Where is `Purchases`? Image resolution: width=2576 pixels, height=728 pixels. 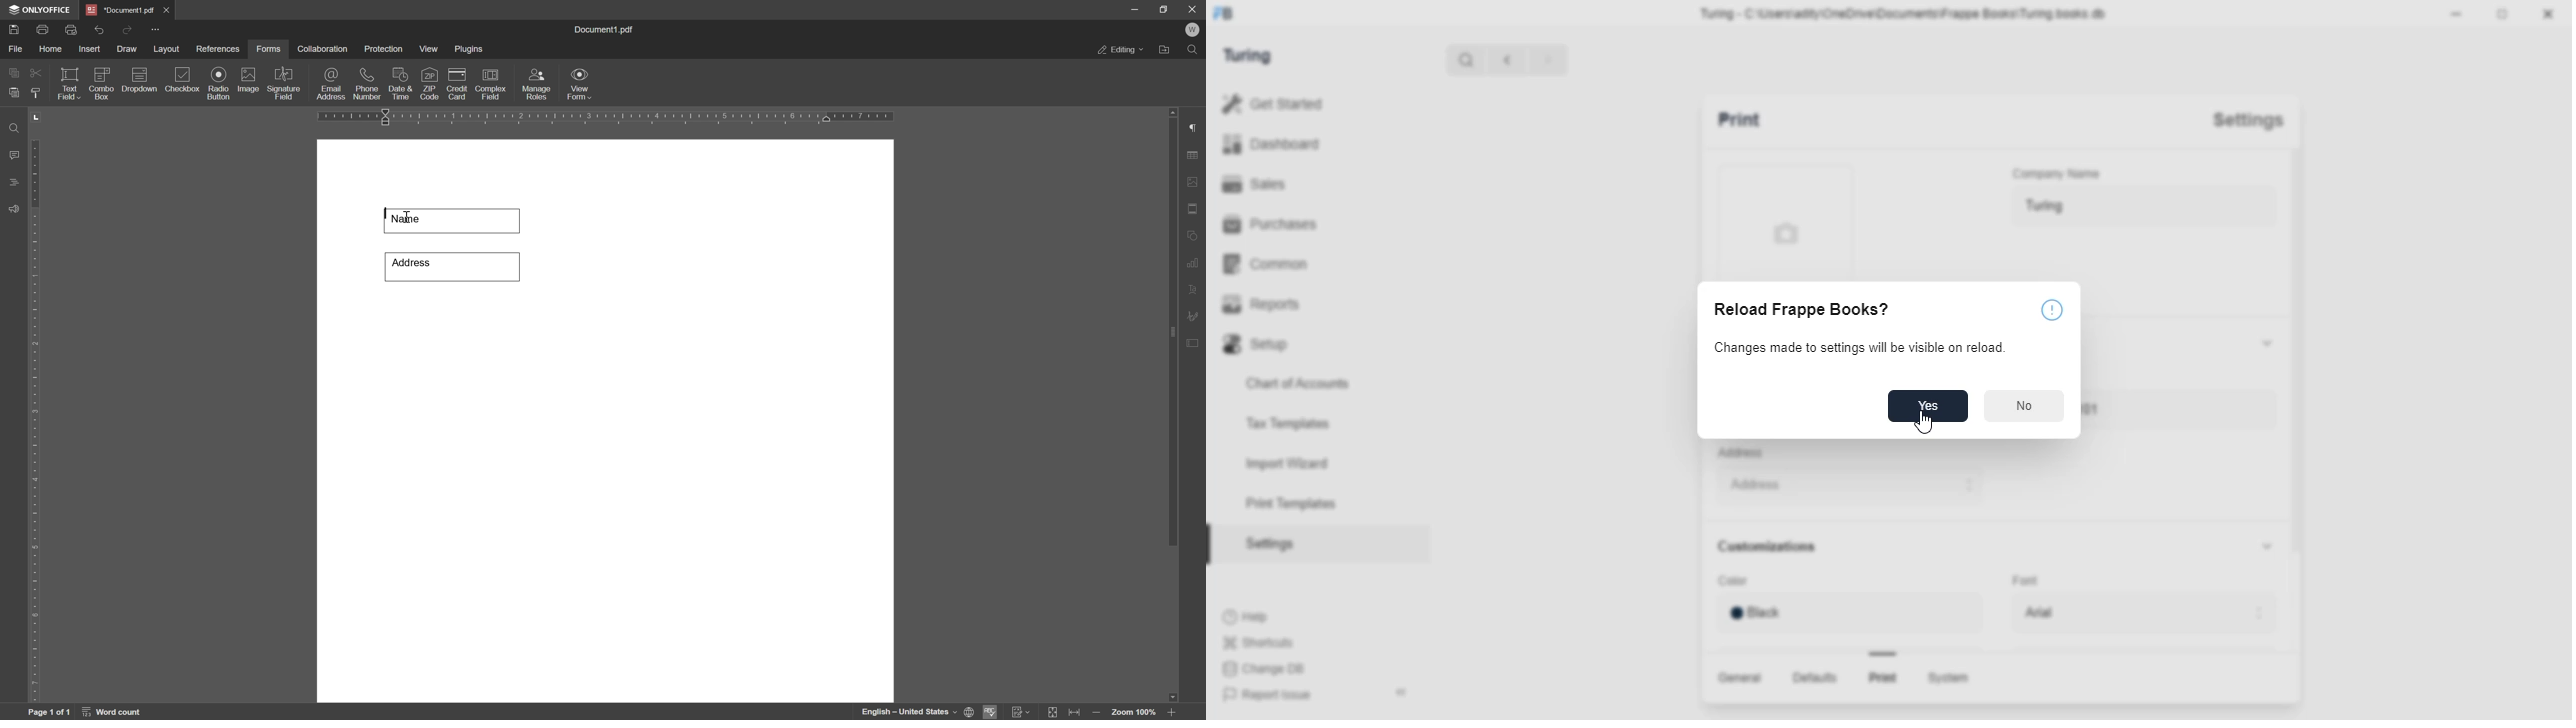
Purchases is located at coordinates (1305, 223).